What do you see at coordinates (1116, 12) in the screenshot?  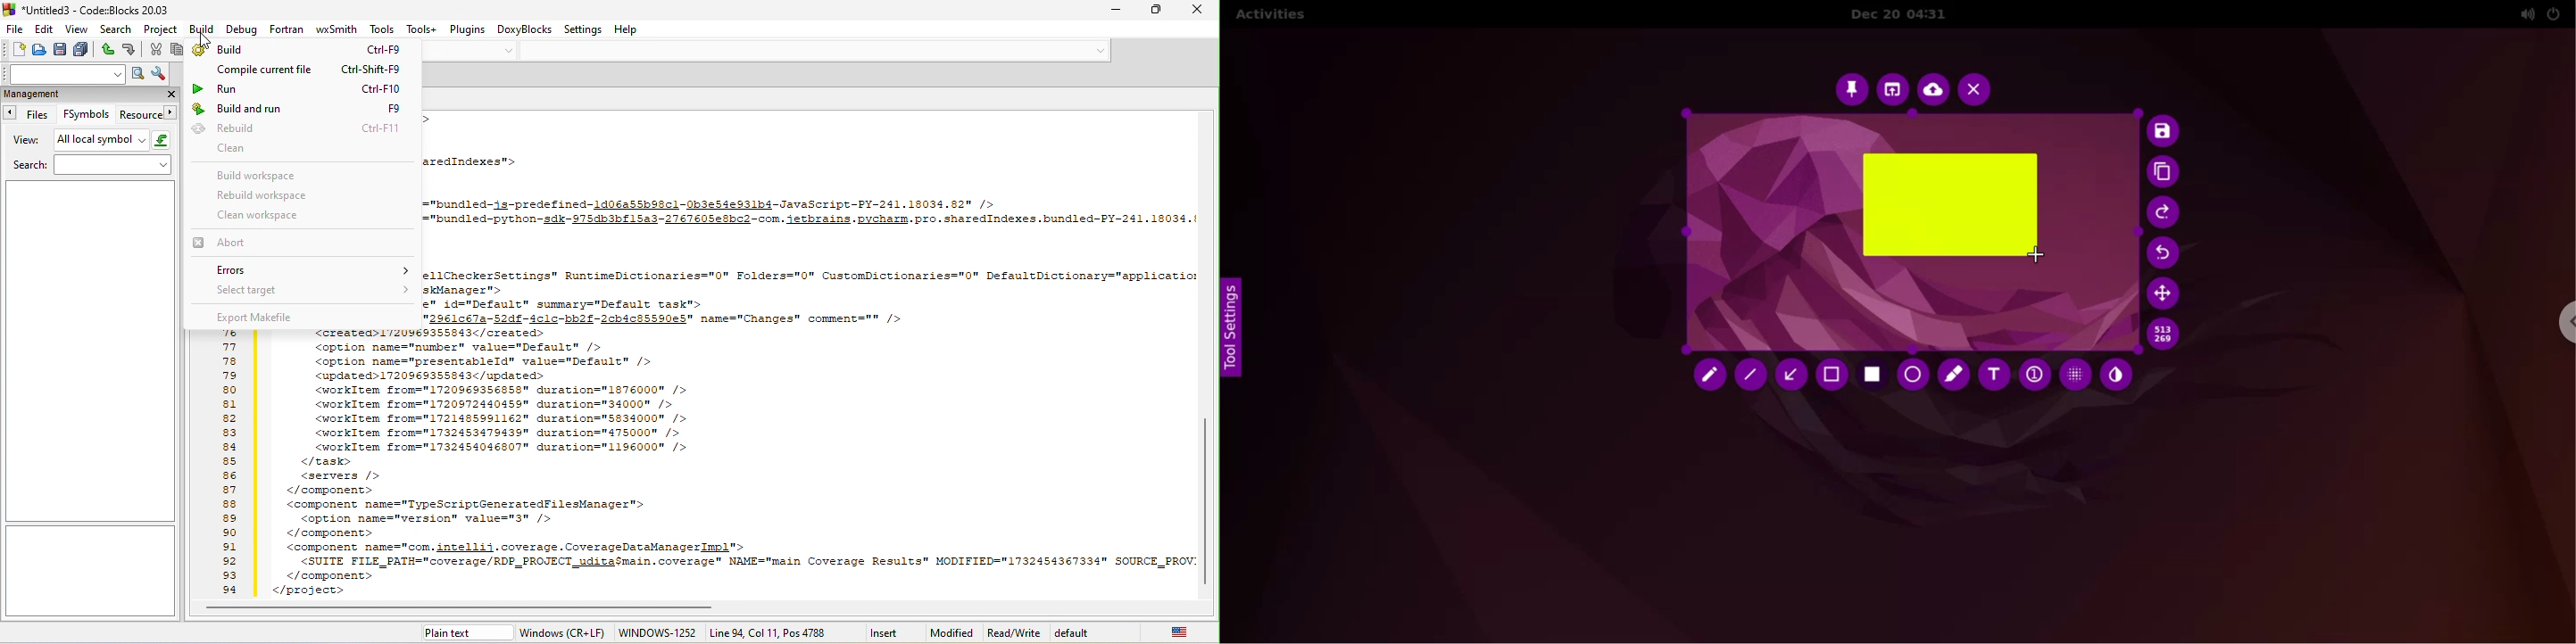 I see `minimize` at bounding box center [1116, 12].